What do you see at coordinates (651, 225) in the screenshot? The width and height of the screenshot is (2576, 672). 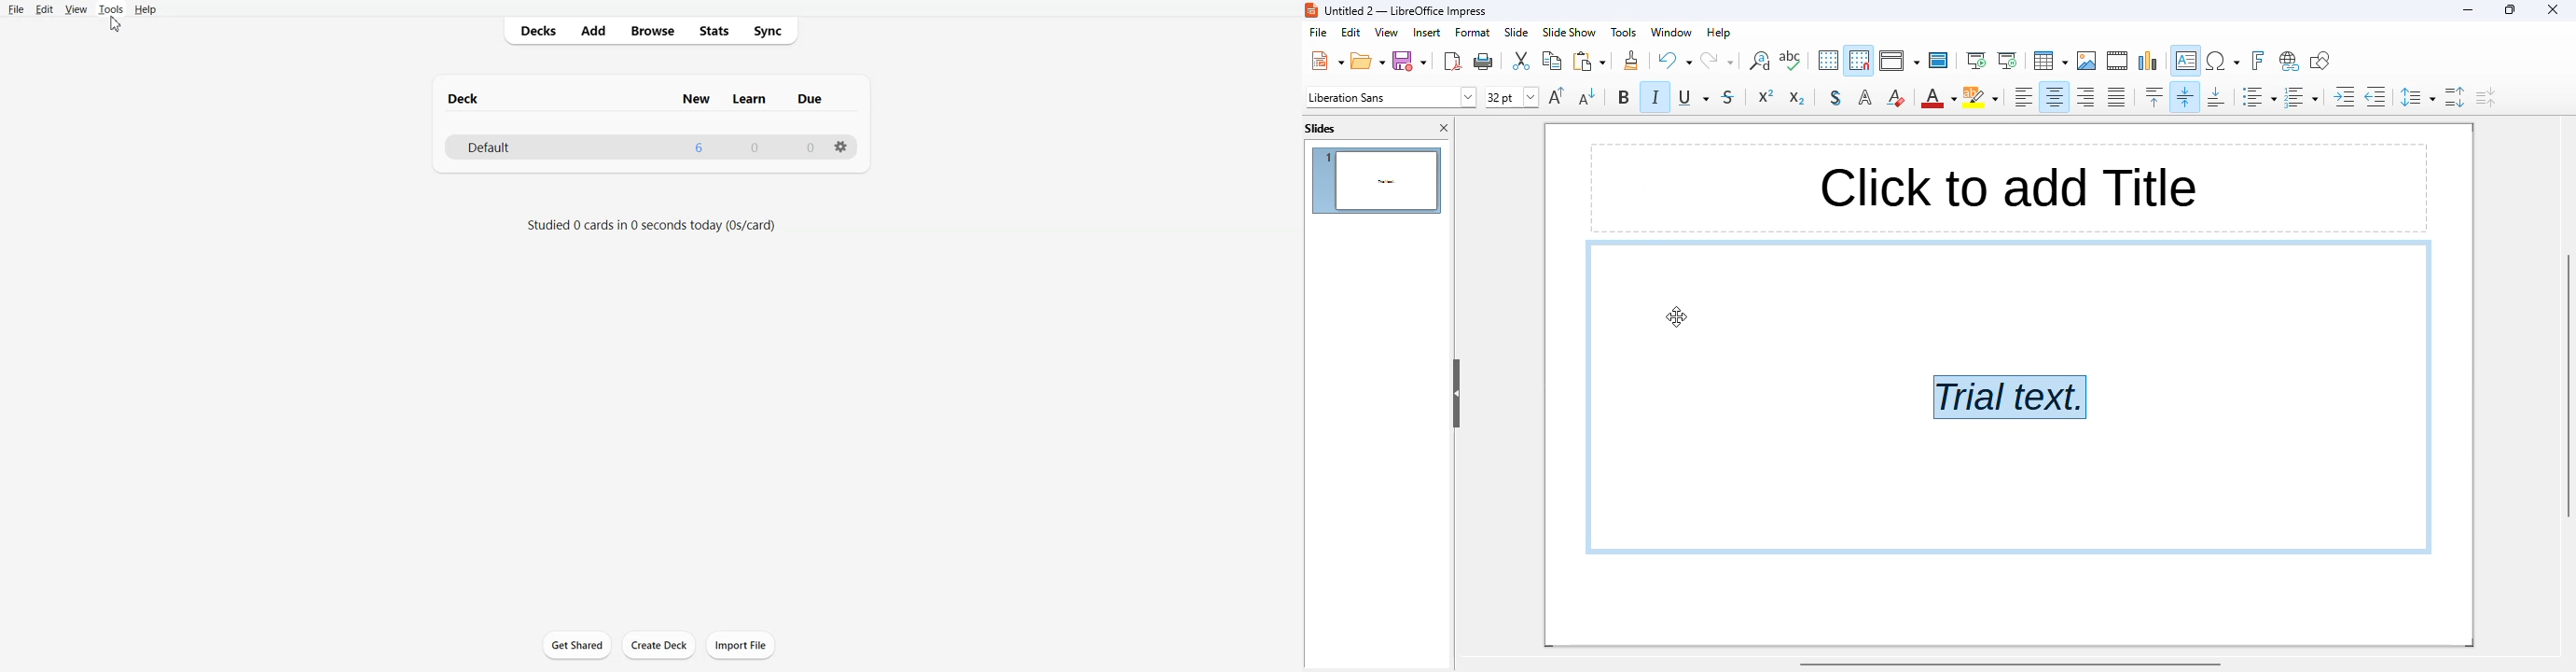 I see `Text 2` at bounding box center [651, 225].